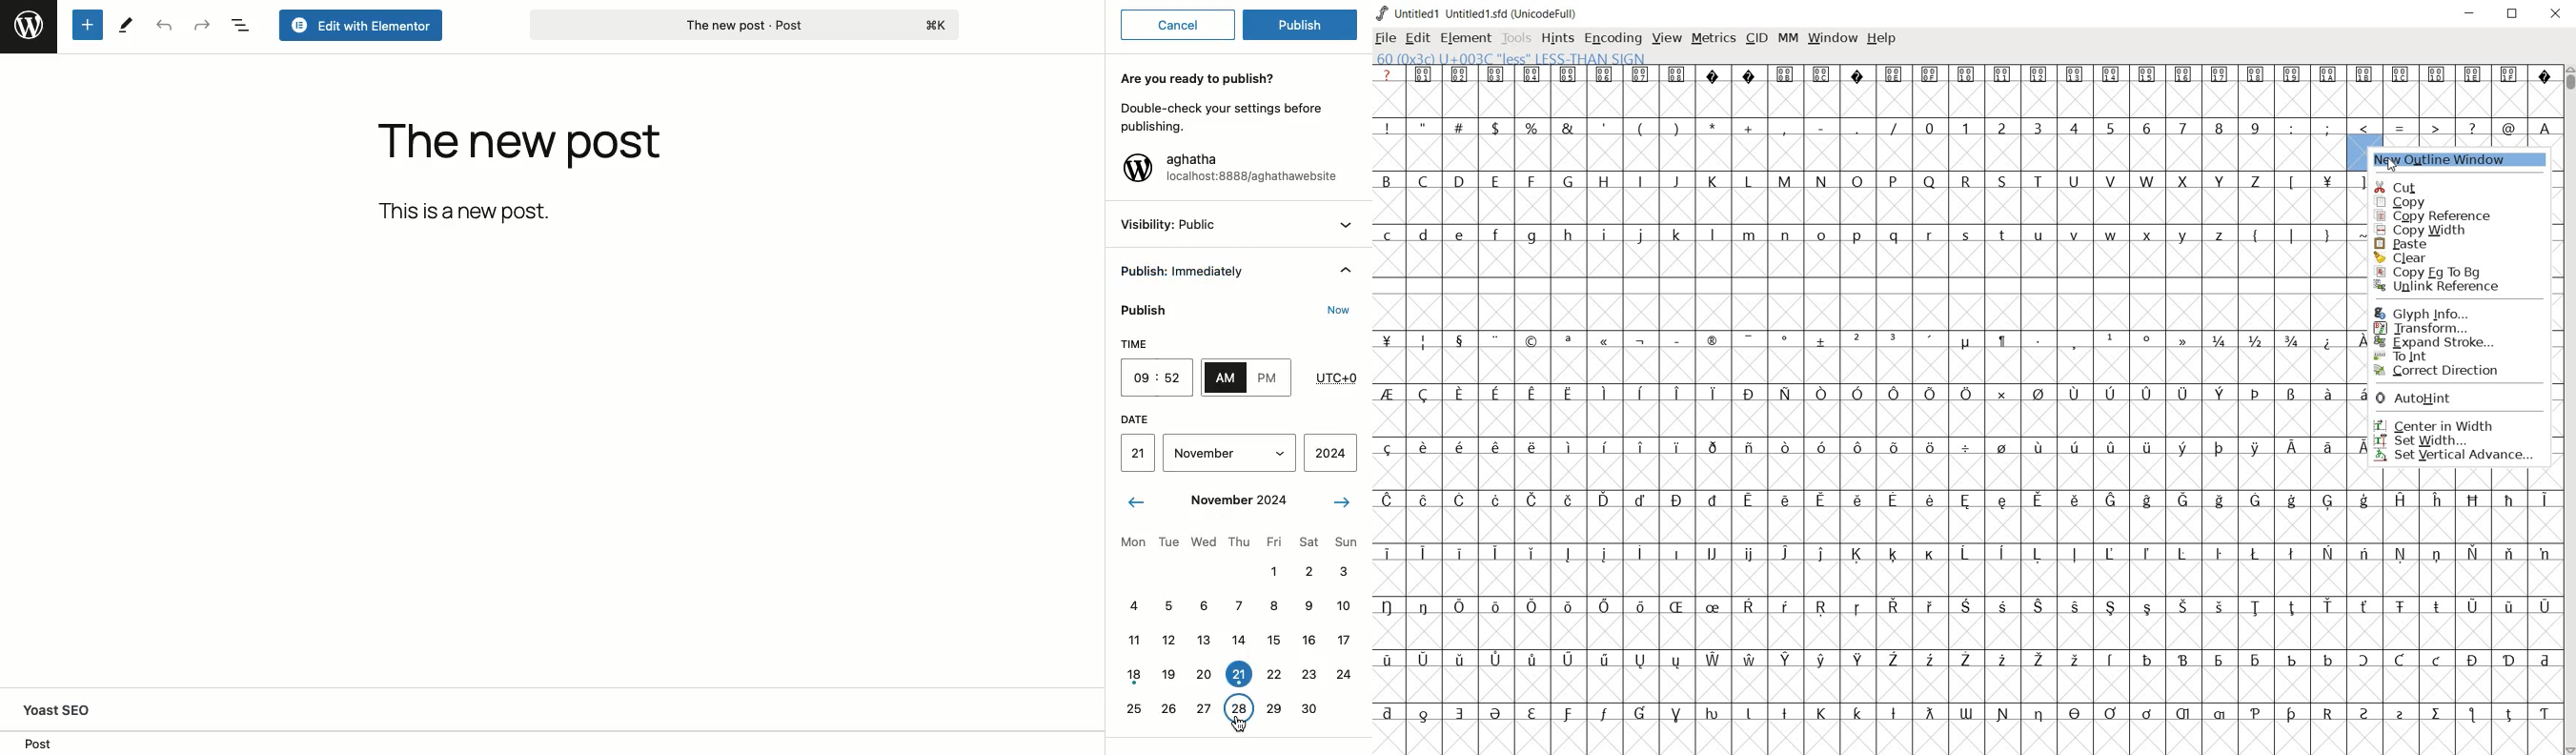  What do you see at coordinates (1201, 605) in the screenshot?
I see `6` at bounding box center [1201, 605].